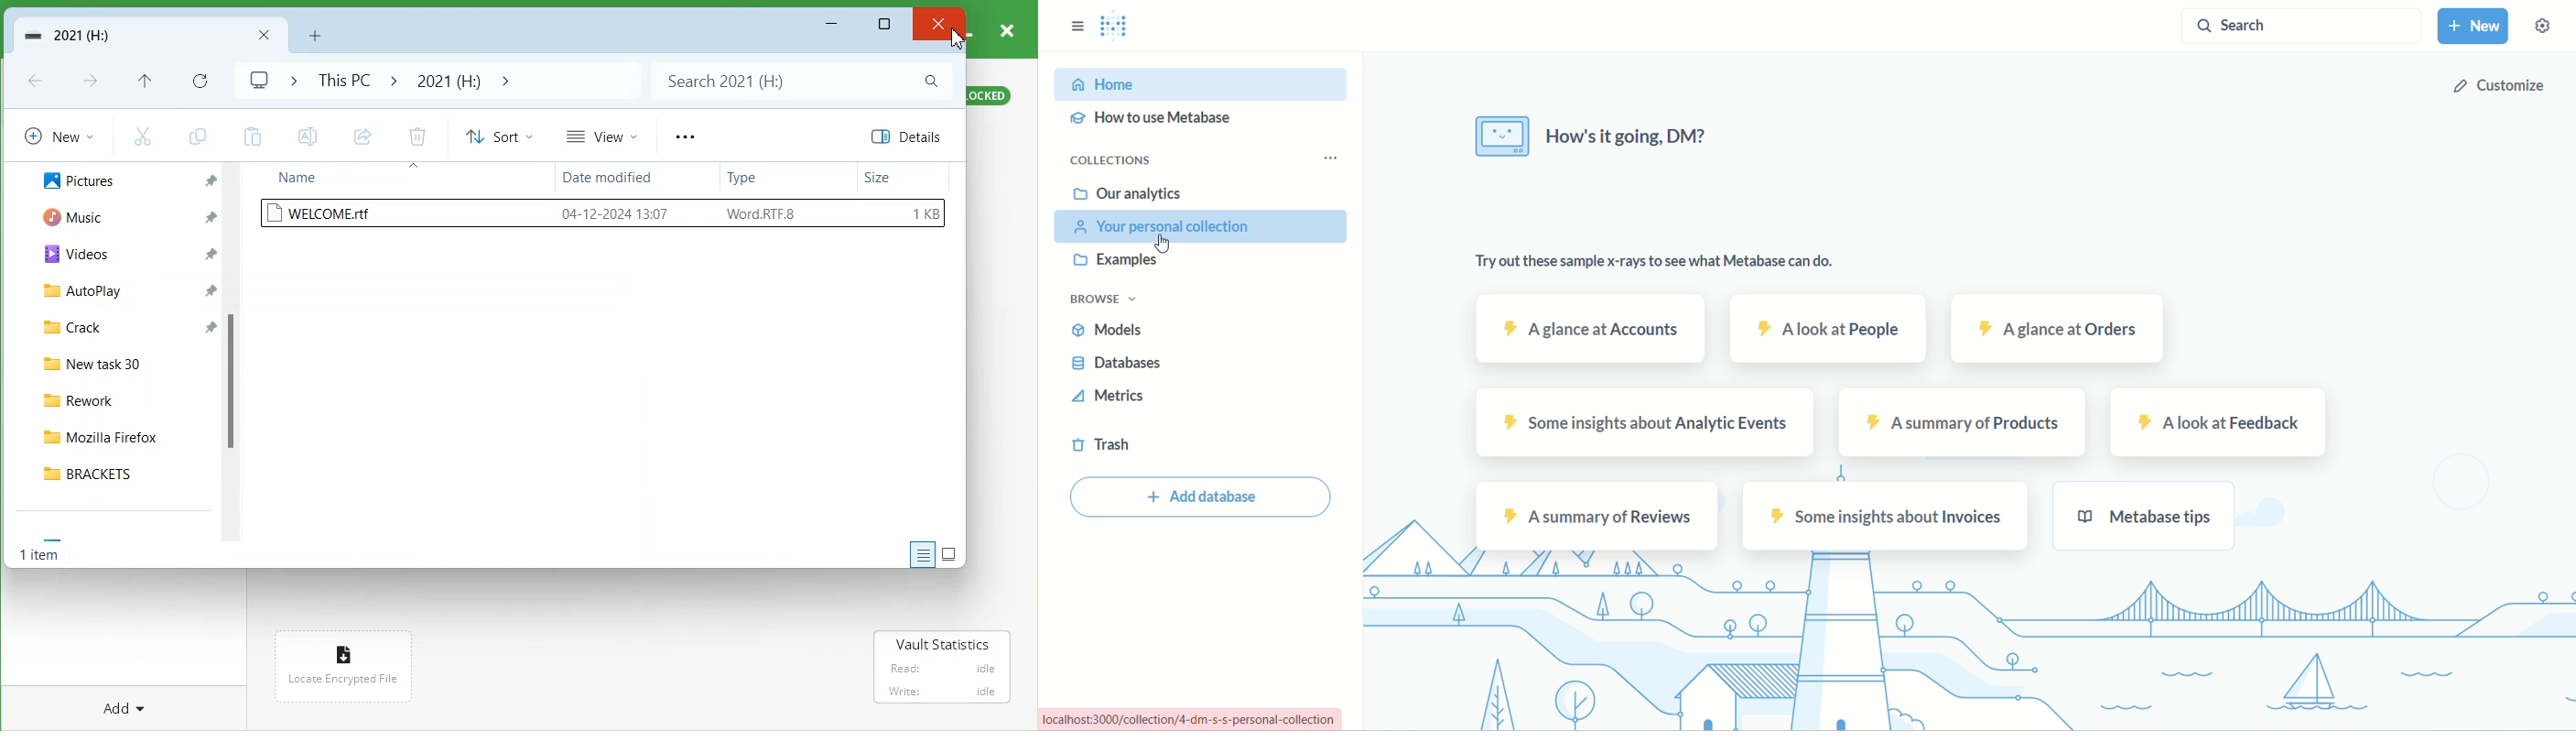 Image resolution: width=2576 pixels, height=756 pixels. I want to click on Drop down box, so click(503, 80).